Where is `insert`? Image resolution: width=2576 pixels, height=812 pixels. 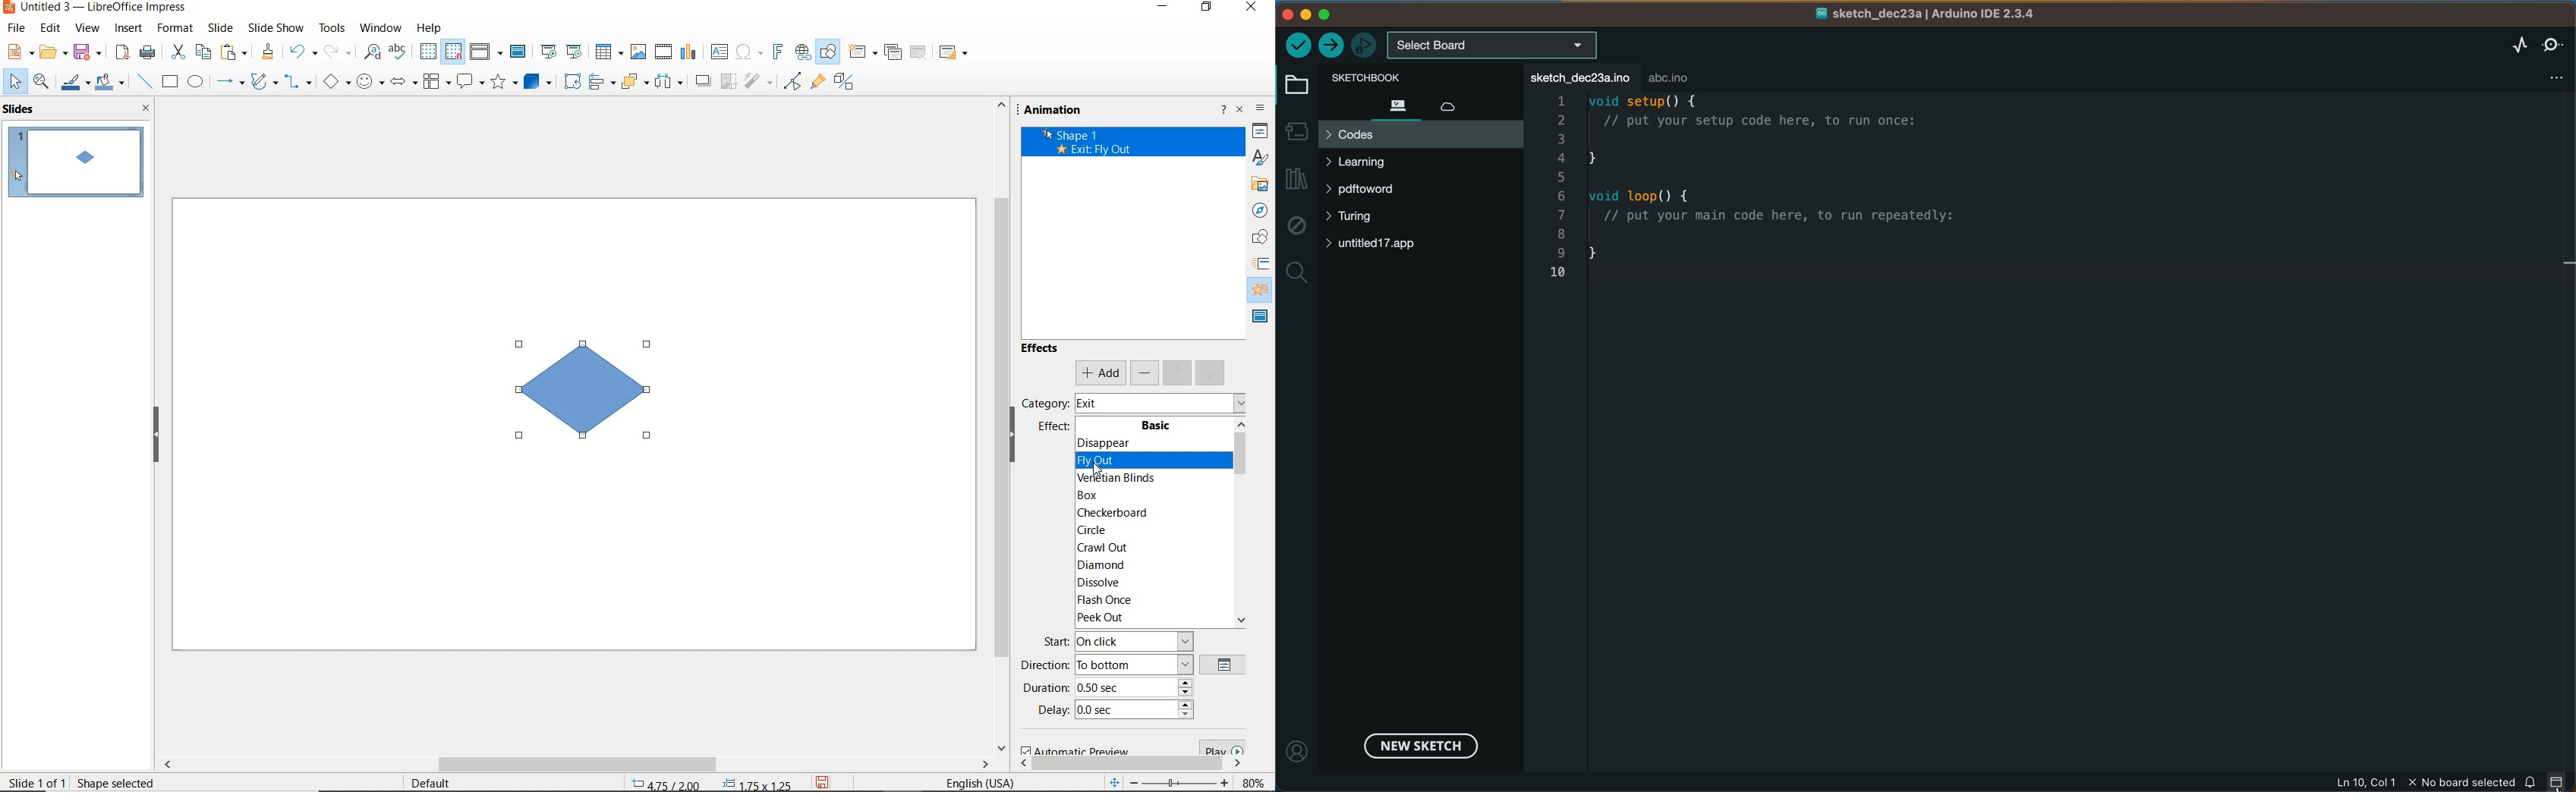 insert is located at coordinates (129, 30).